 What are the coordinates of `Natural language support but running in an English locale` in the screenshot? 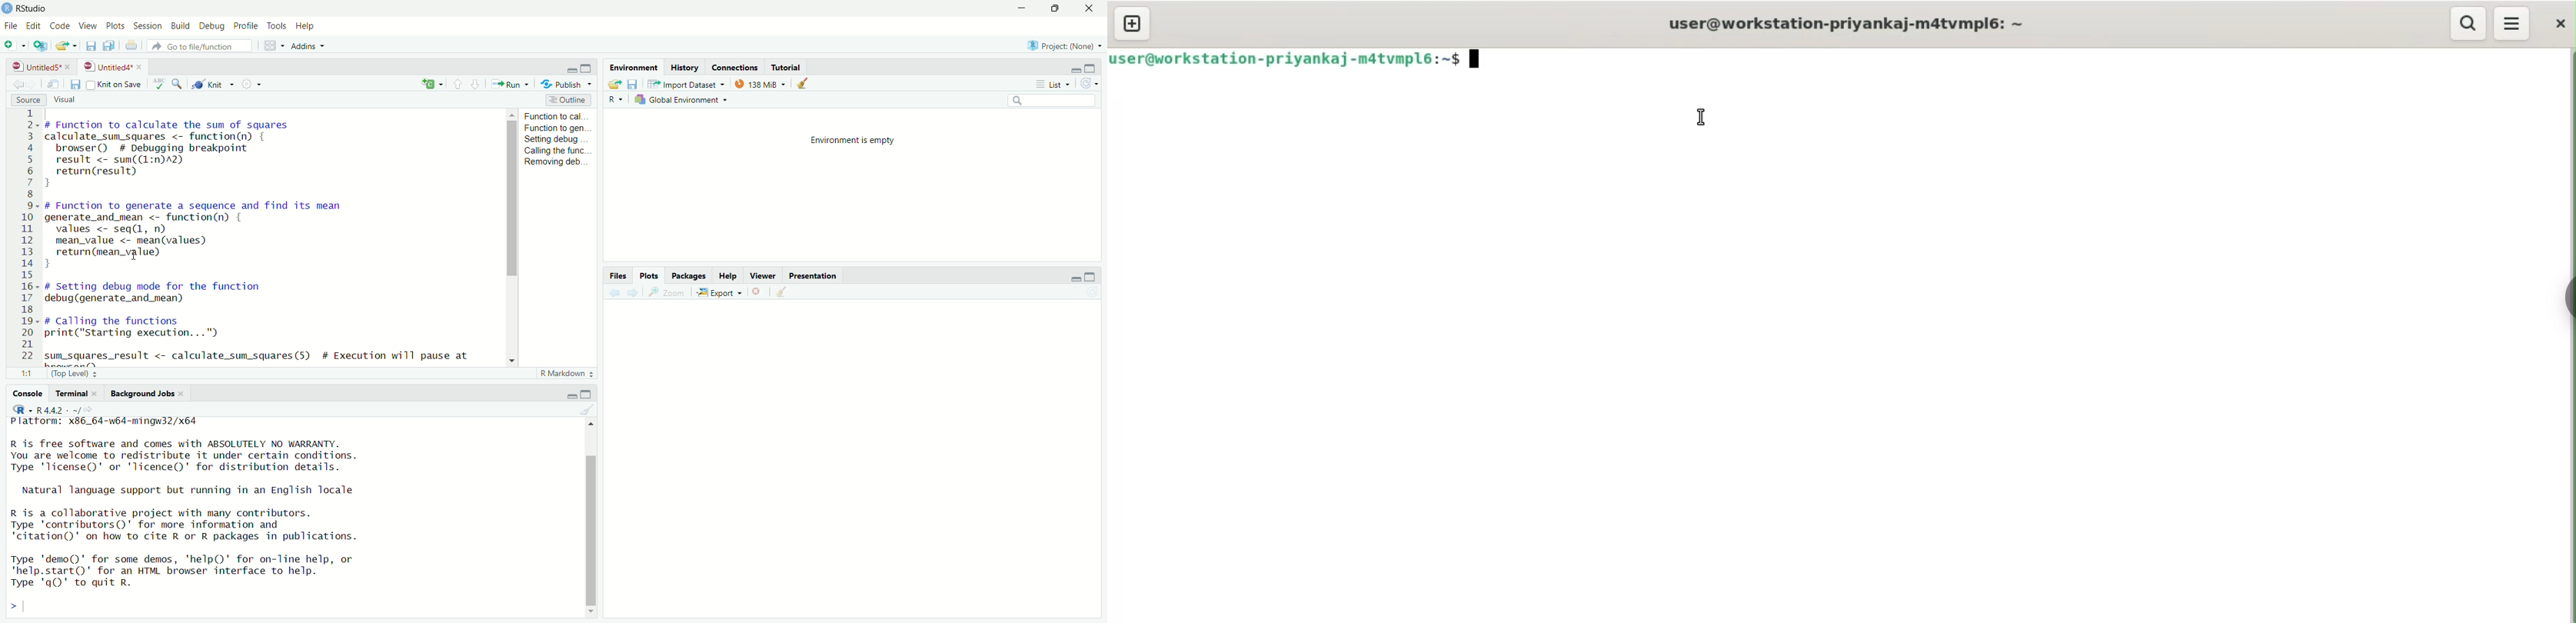 It's located at (186, 489).